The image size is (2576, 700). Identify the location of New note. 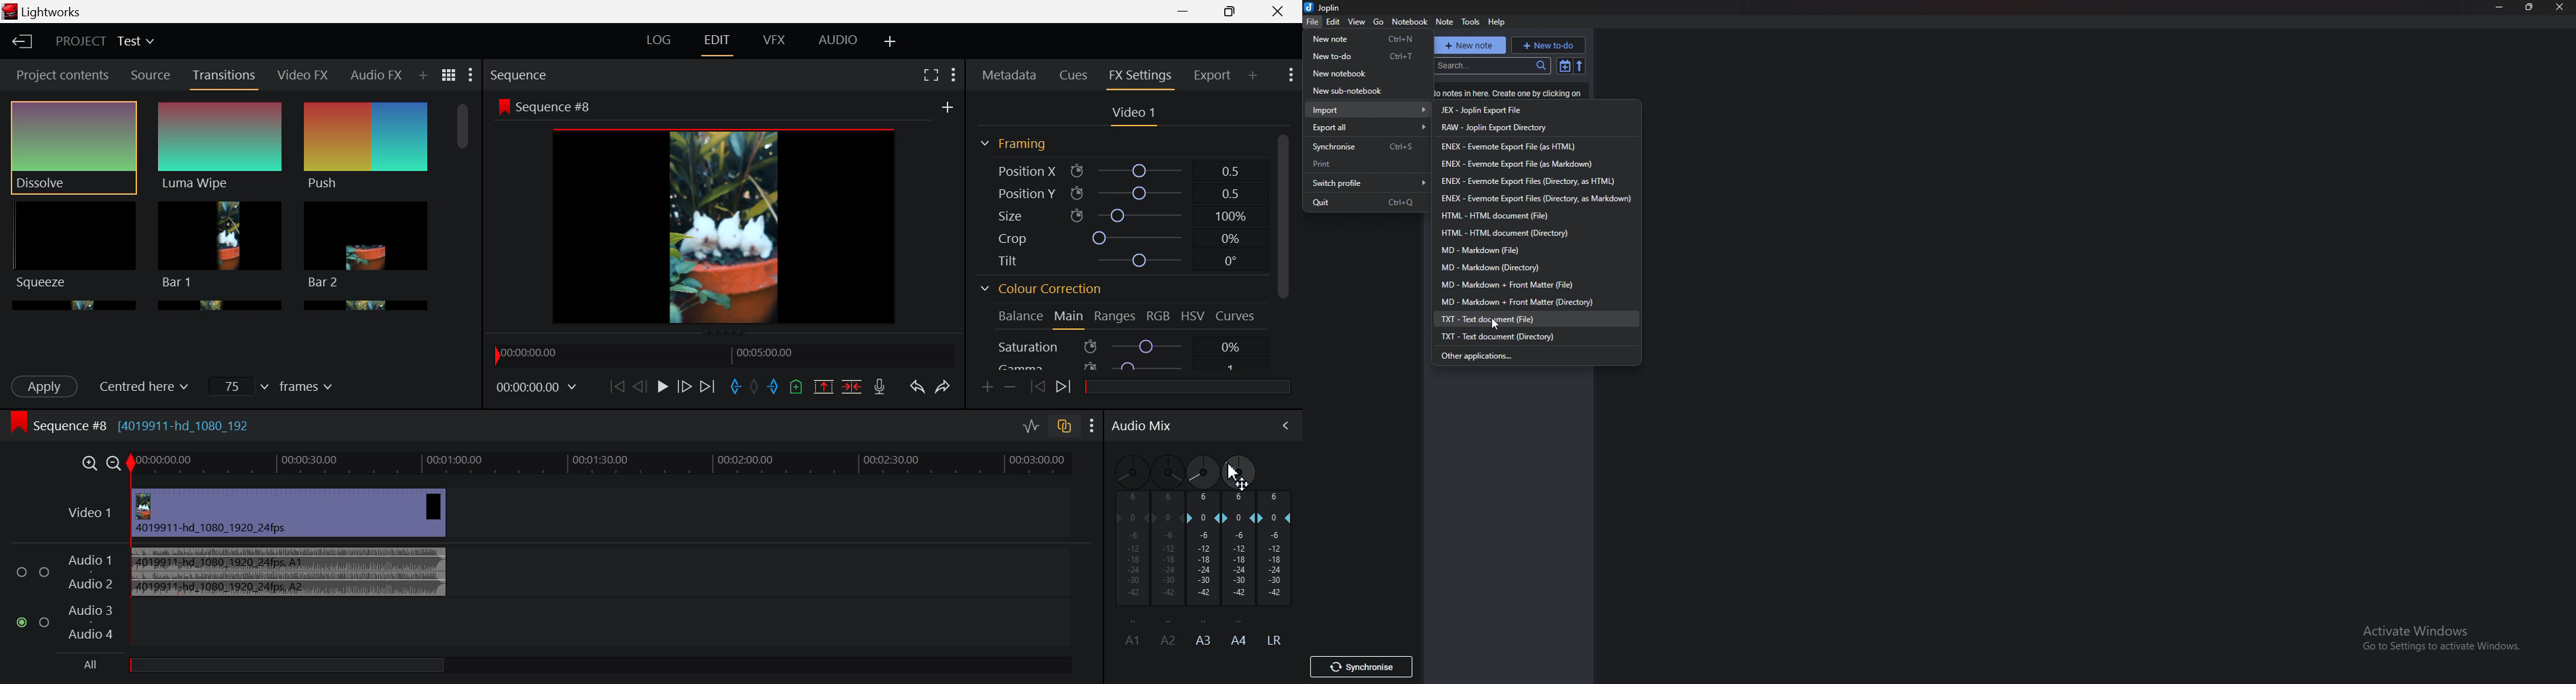
(1471, 45).